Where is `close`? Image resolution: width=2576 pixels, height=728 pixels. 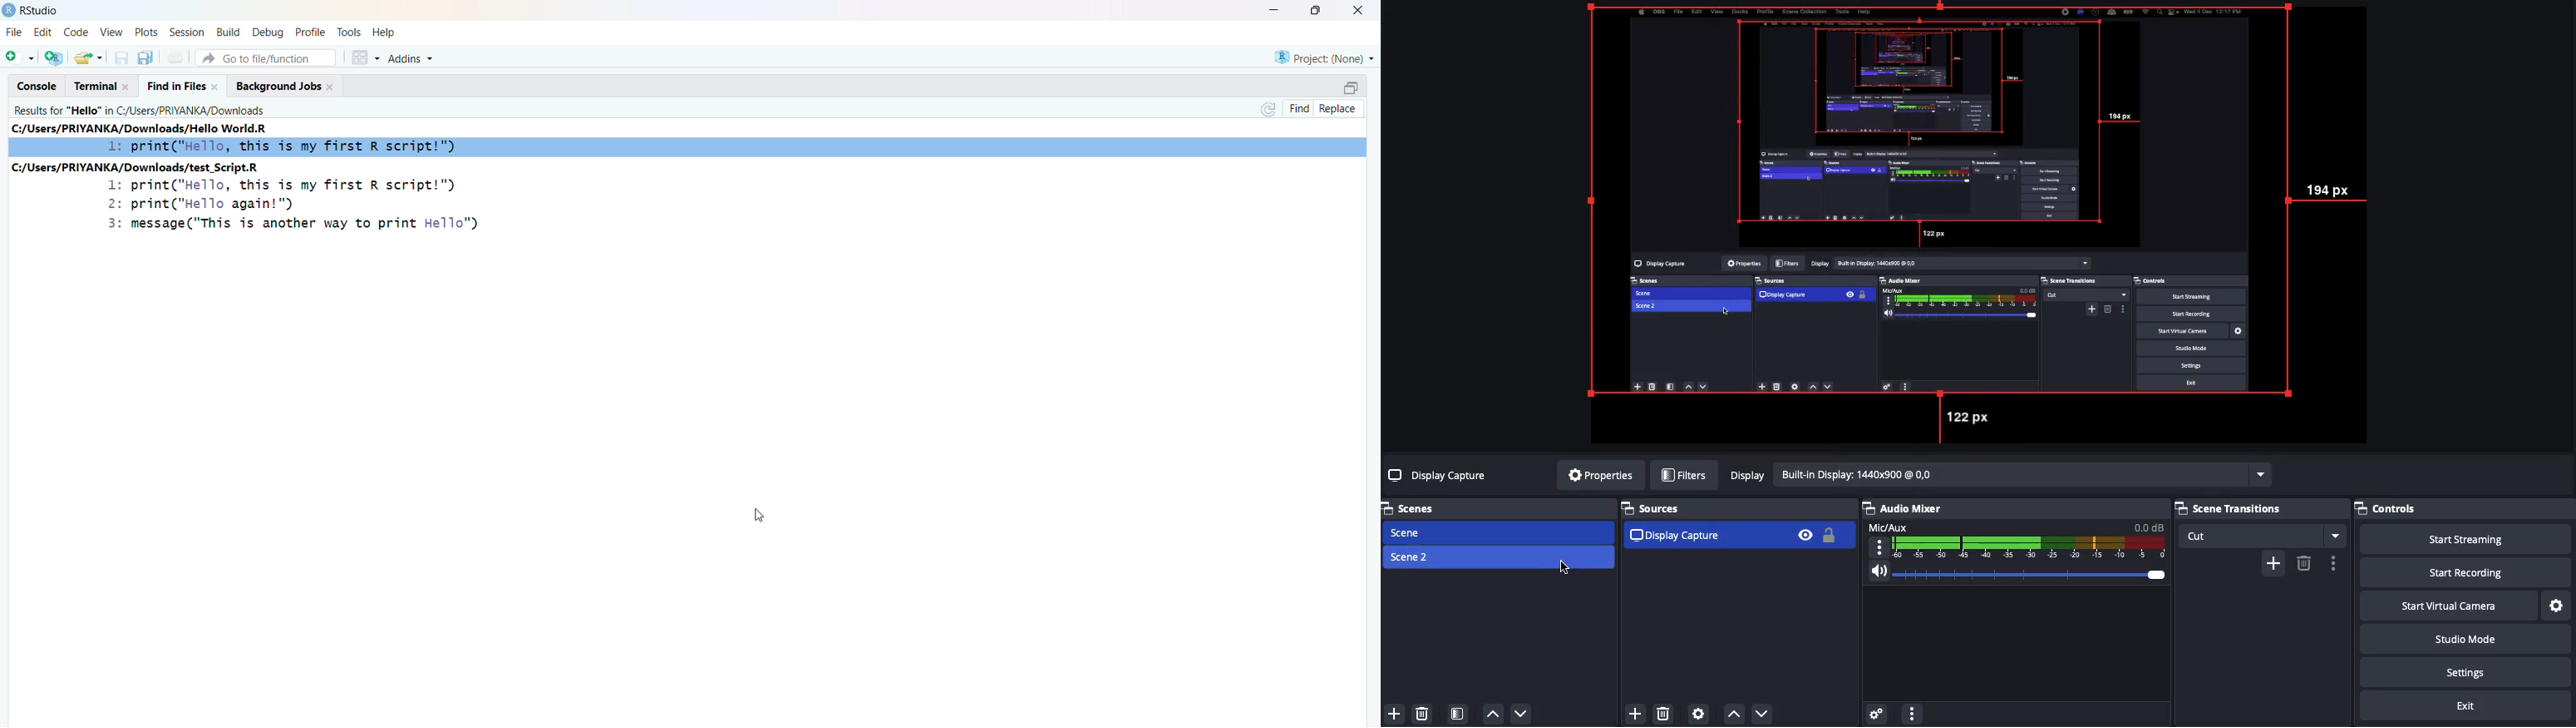
close is located at coordinates (127, 86).